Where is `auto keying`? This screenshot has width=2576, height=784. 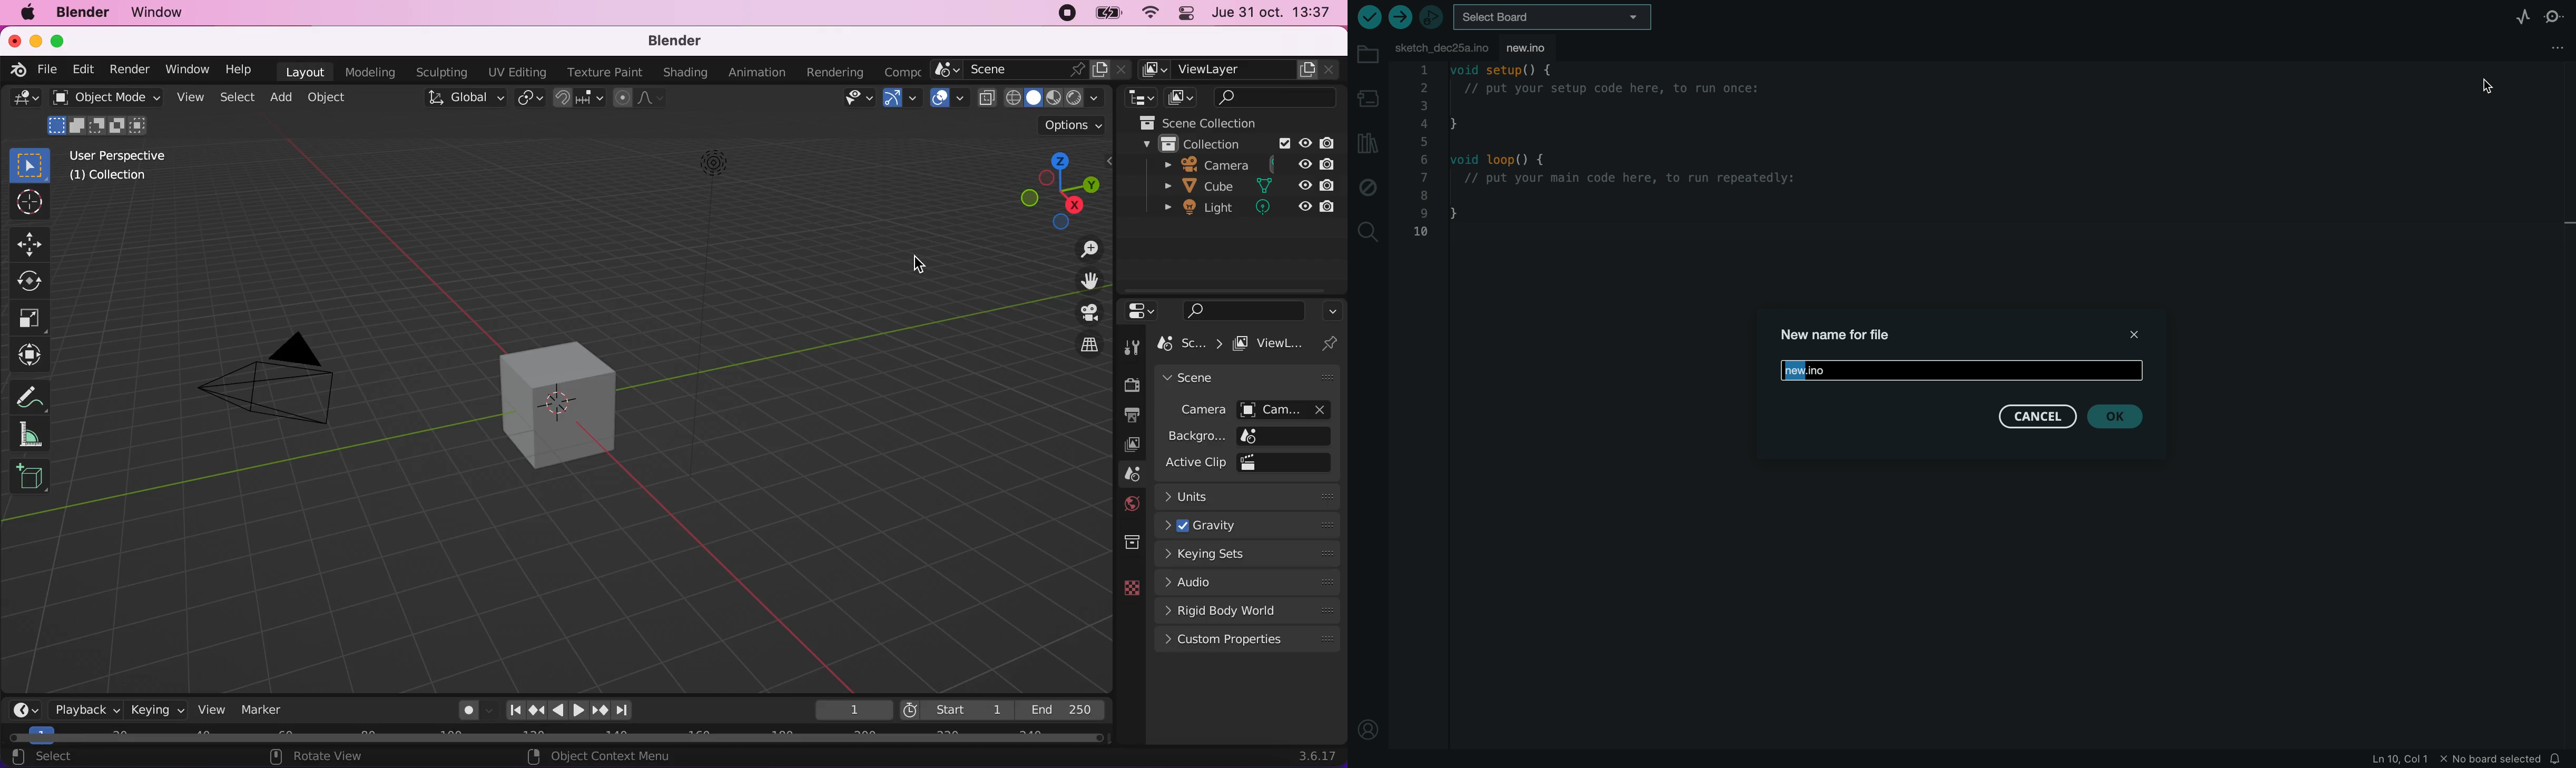 auto keying is located at coordinates (464, 711).